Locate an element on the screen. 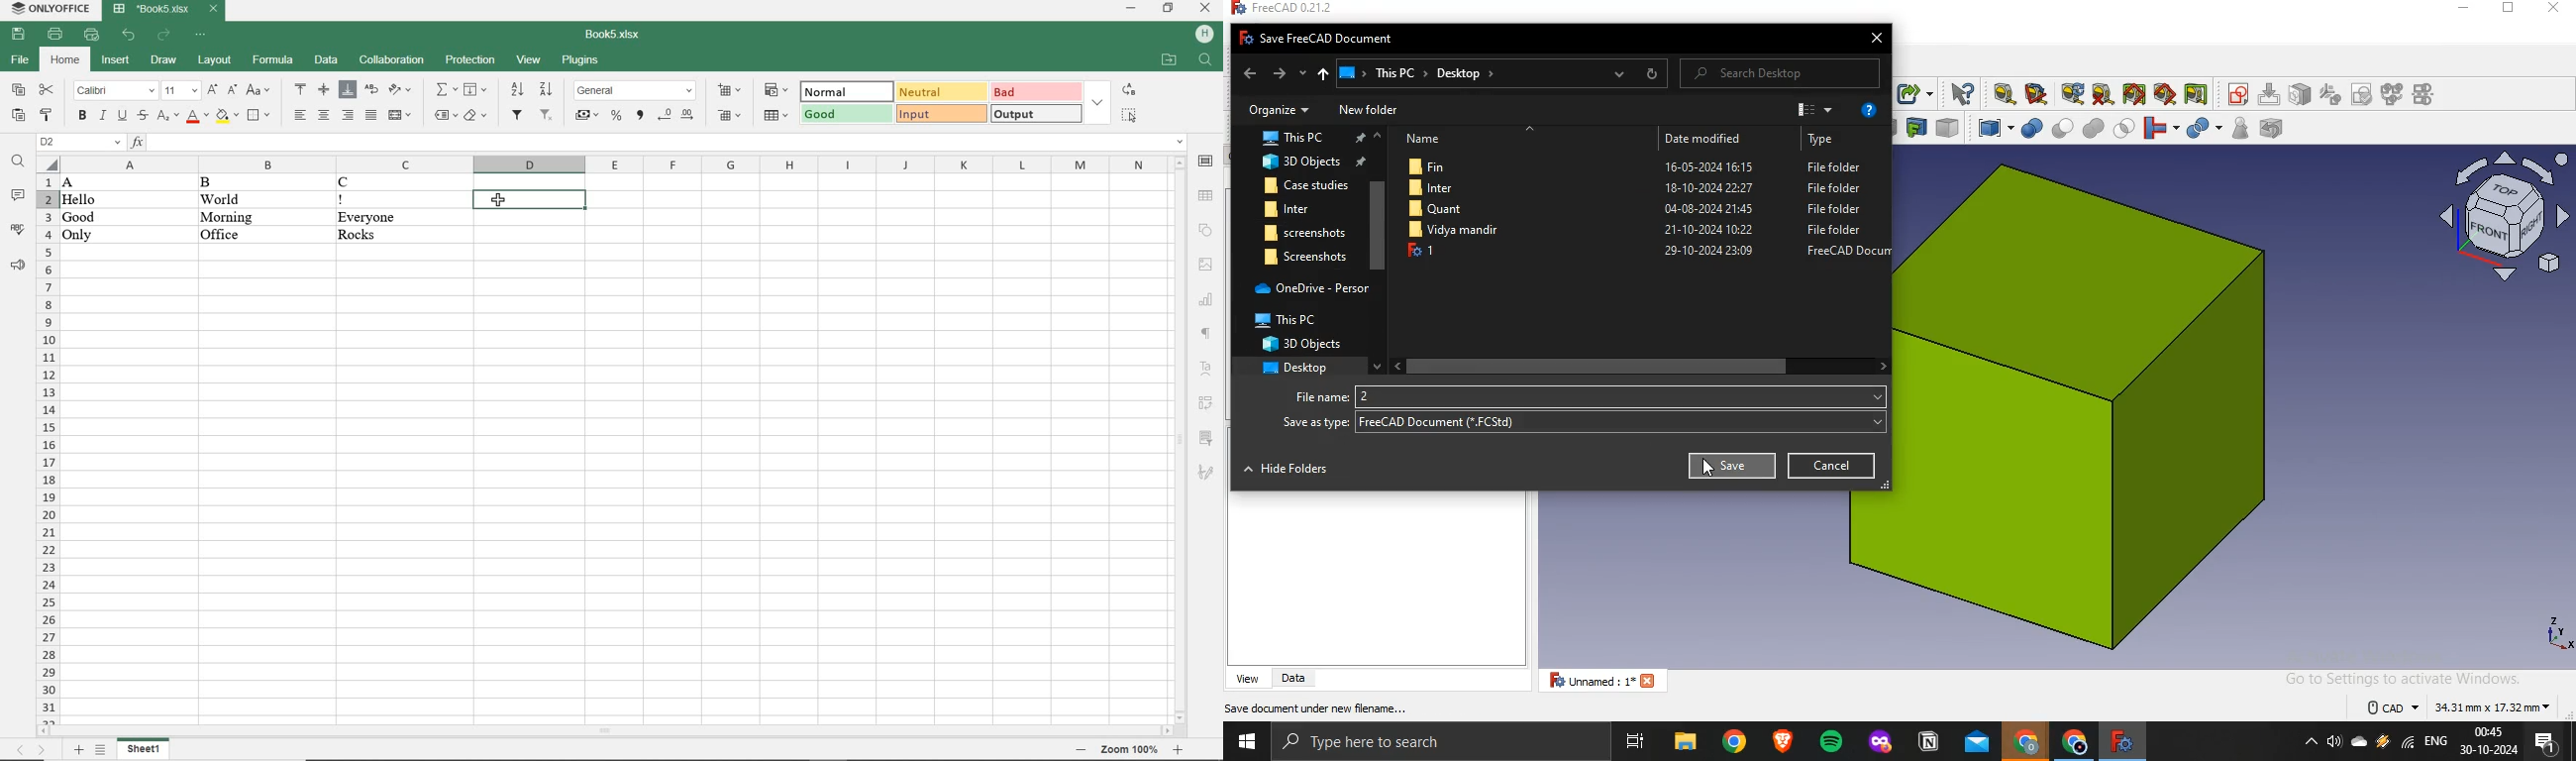 The width and height of the screenshot is (2576, 784). Type is located at coordinates (1821, 137).